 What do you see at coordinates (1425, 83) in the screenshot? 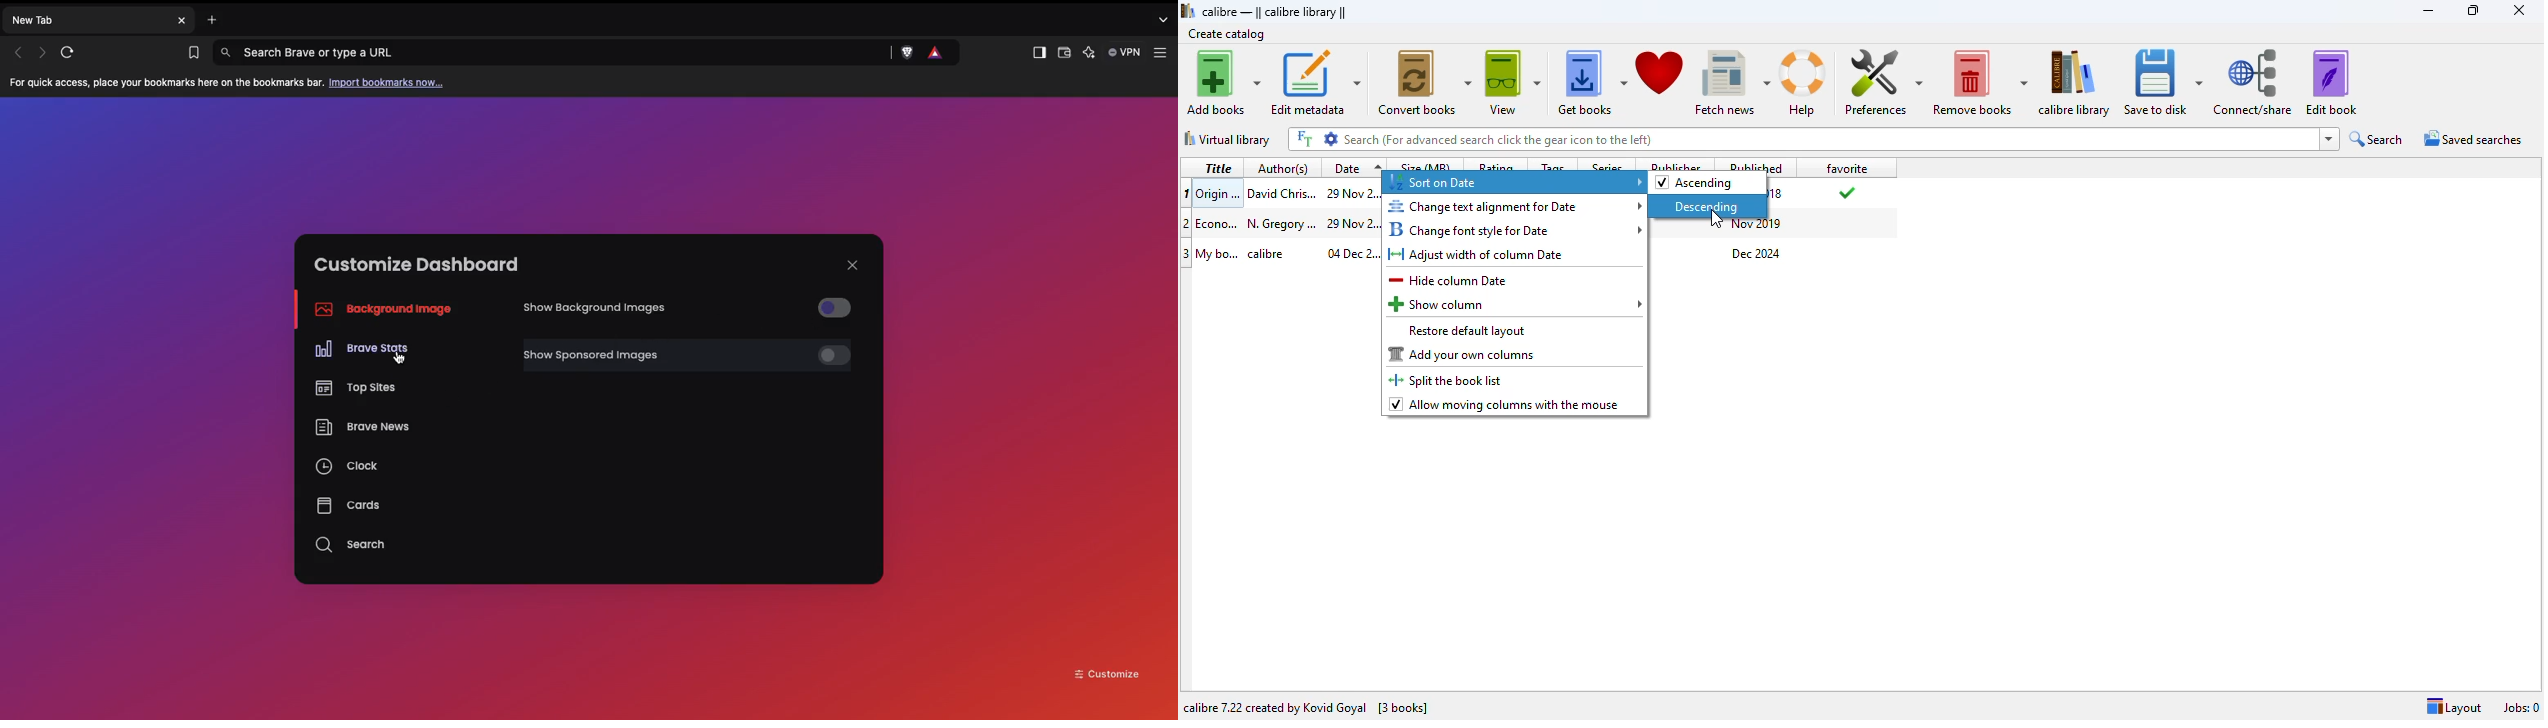
I see `convert books` at bounding box center [1425, 83].